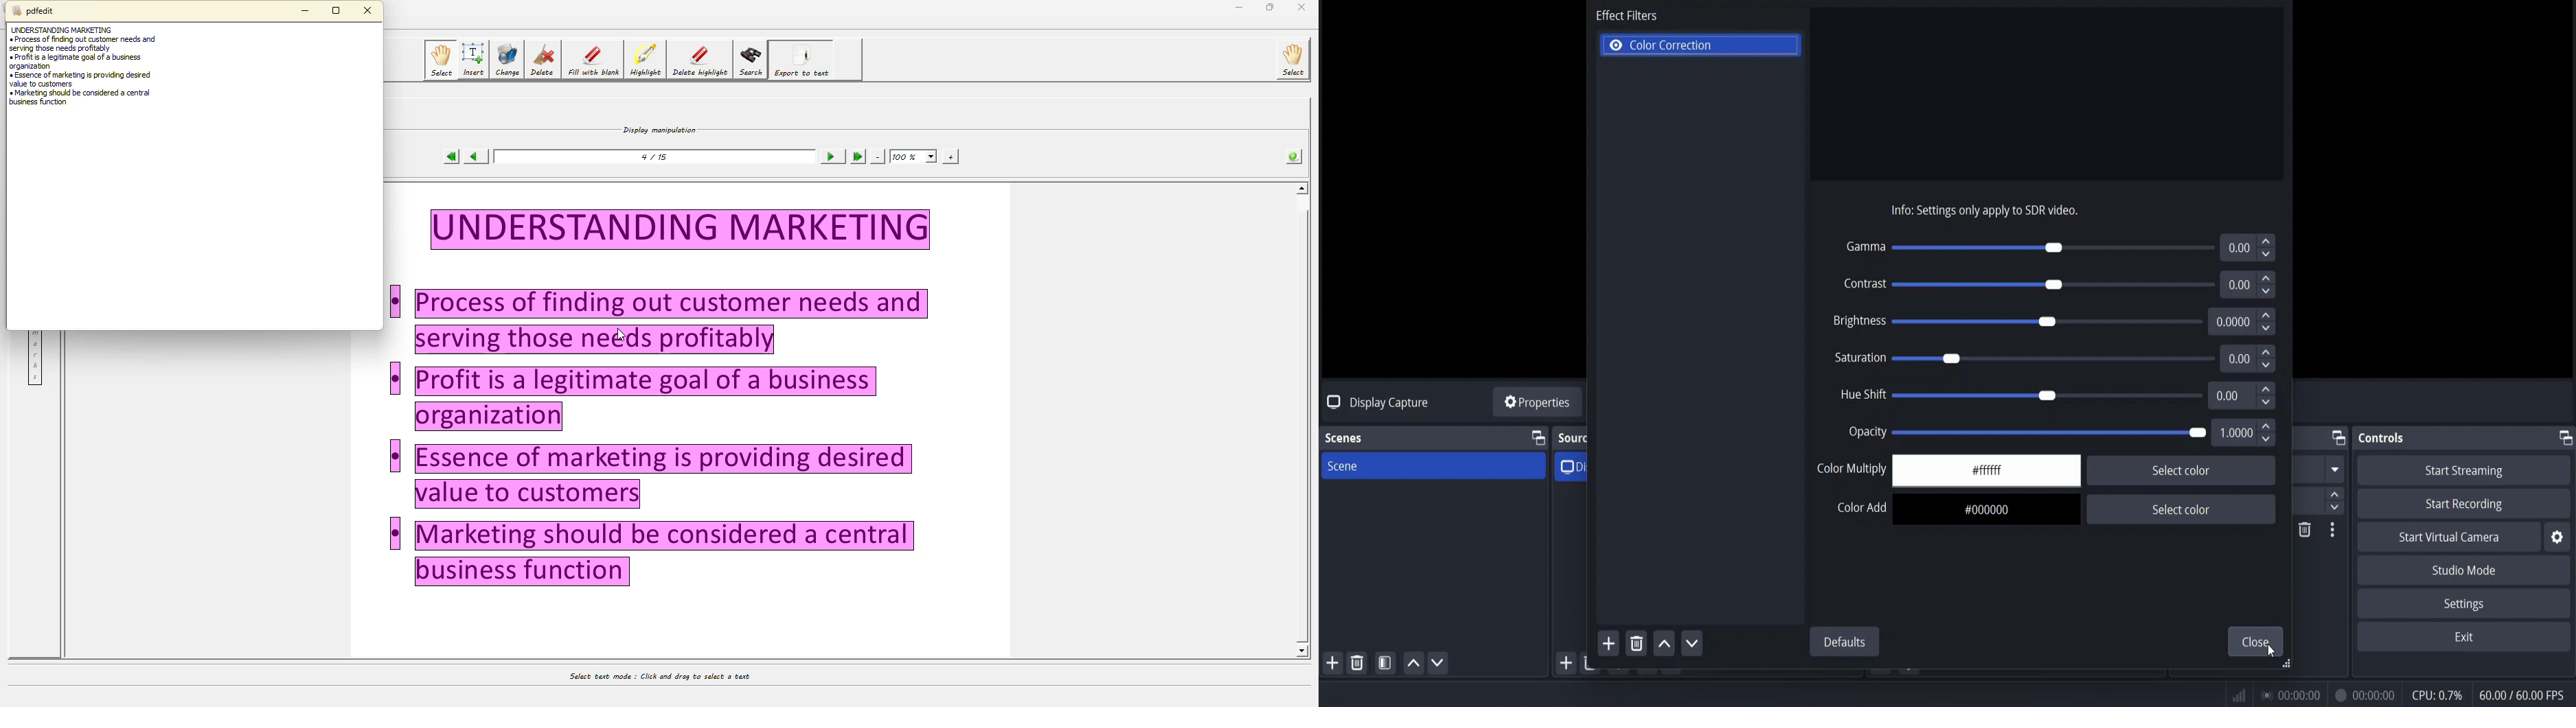 The height and width of the screenshot is (728, 2576). I want to click on fps, so click(2524, 695).